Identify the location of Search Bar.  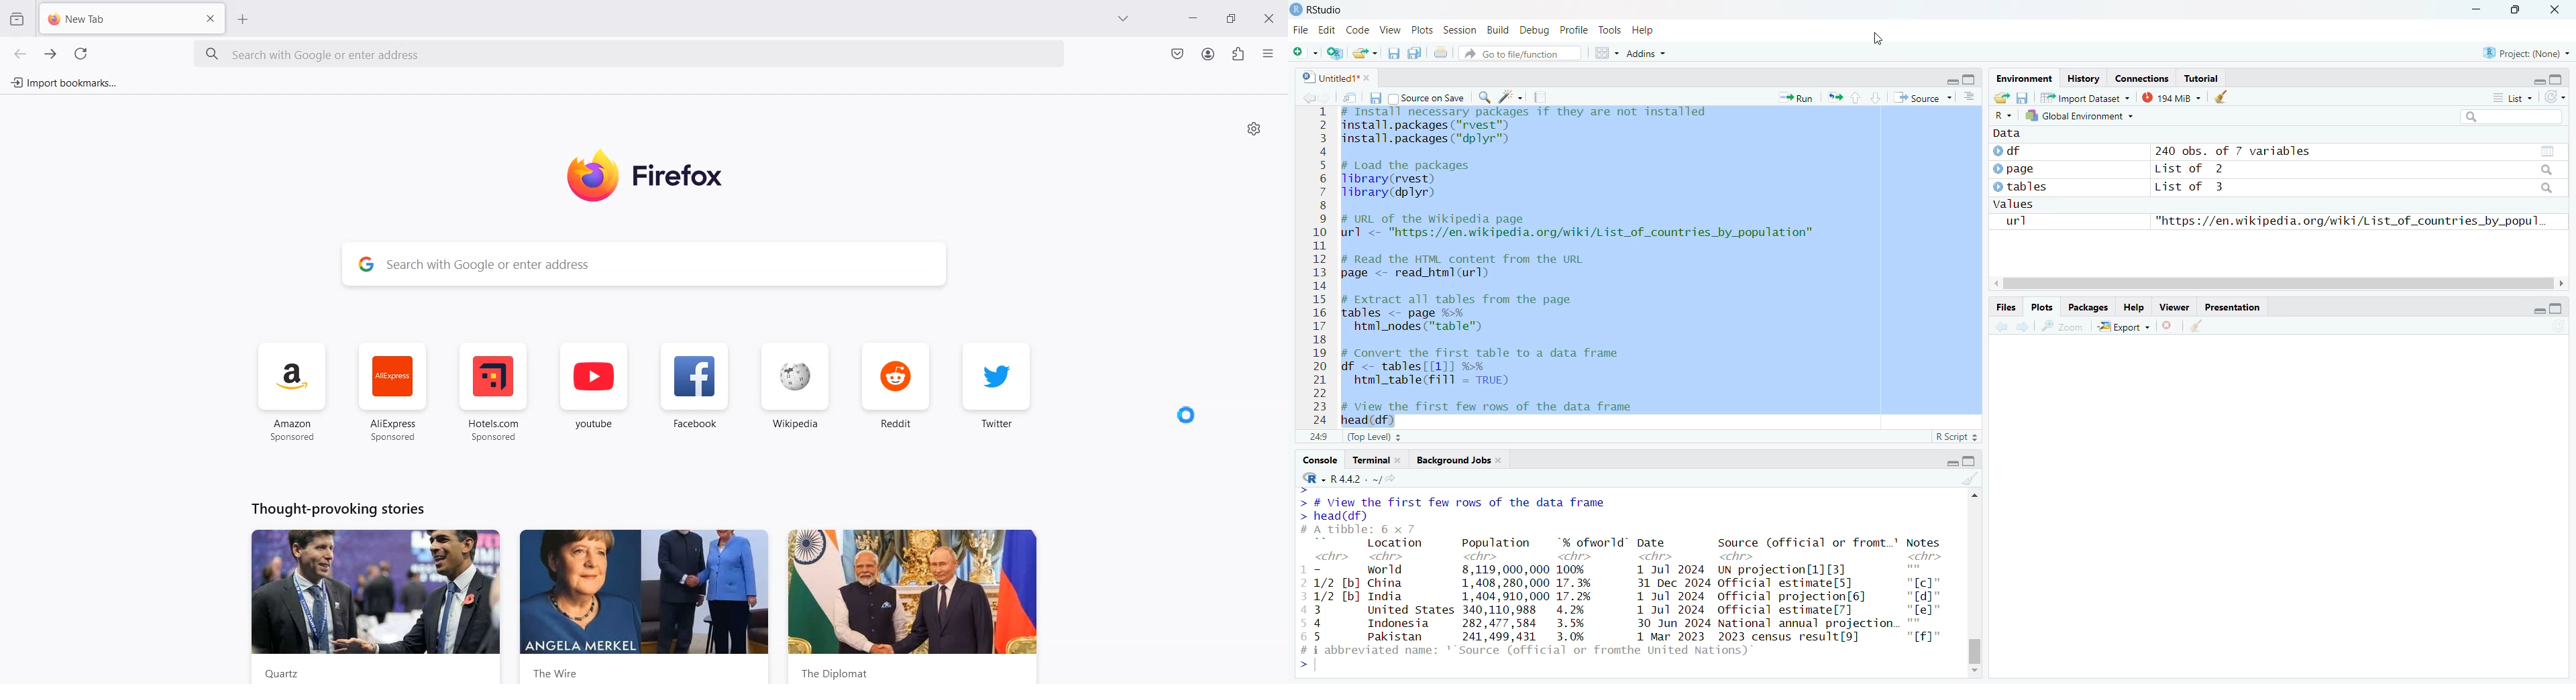
(665, 267).